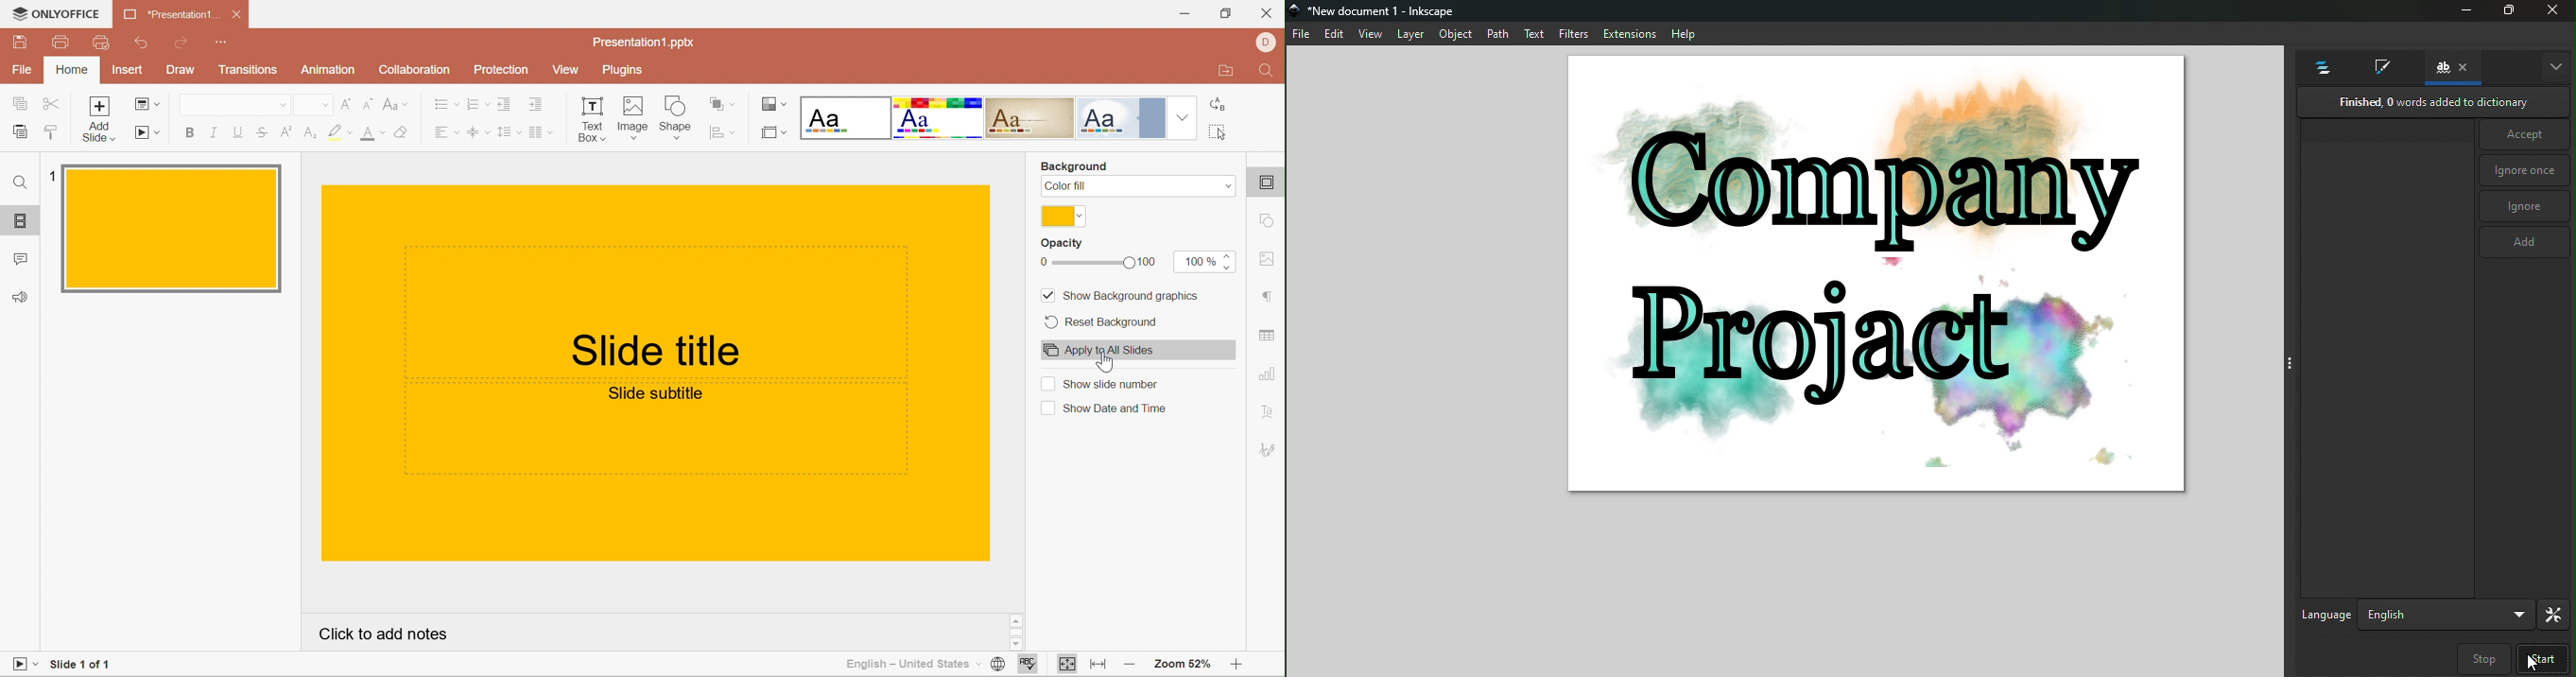 The height and width of the screenshot is (700, 2576). What do you see at coordinates (17, 103) in the screenshot?
I see `Copy` at bounding box center [17, 103].